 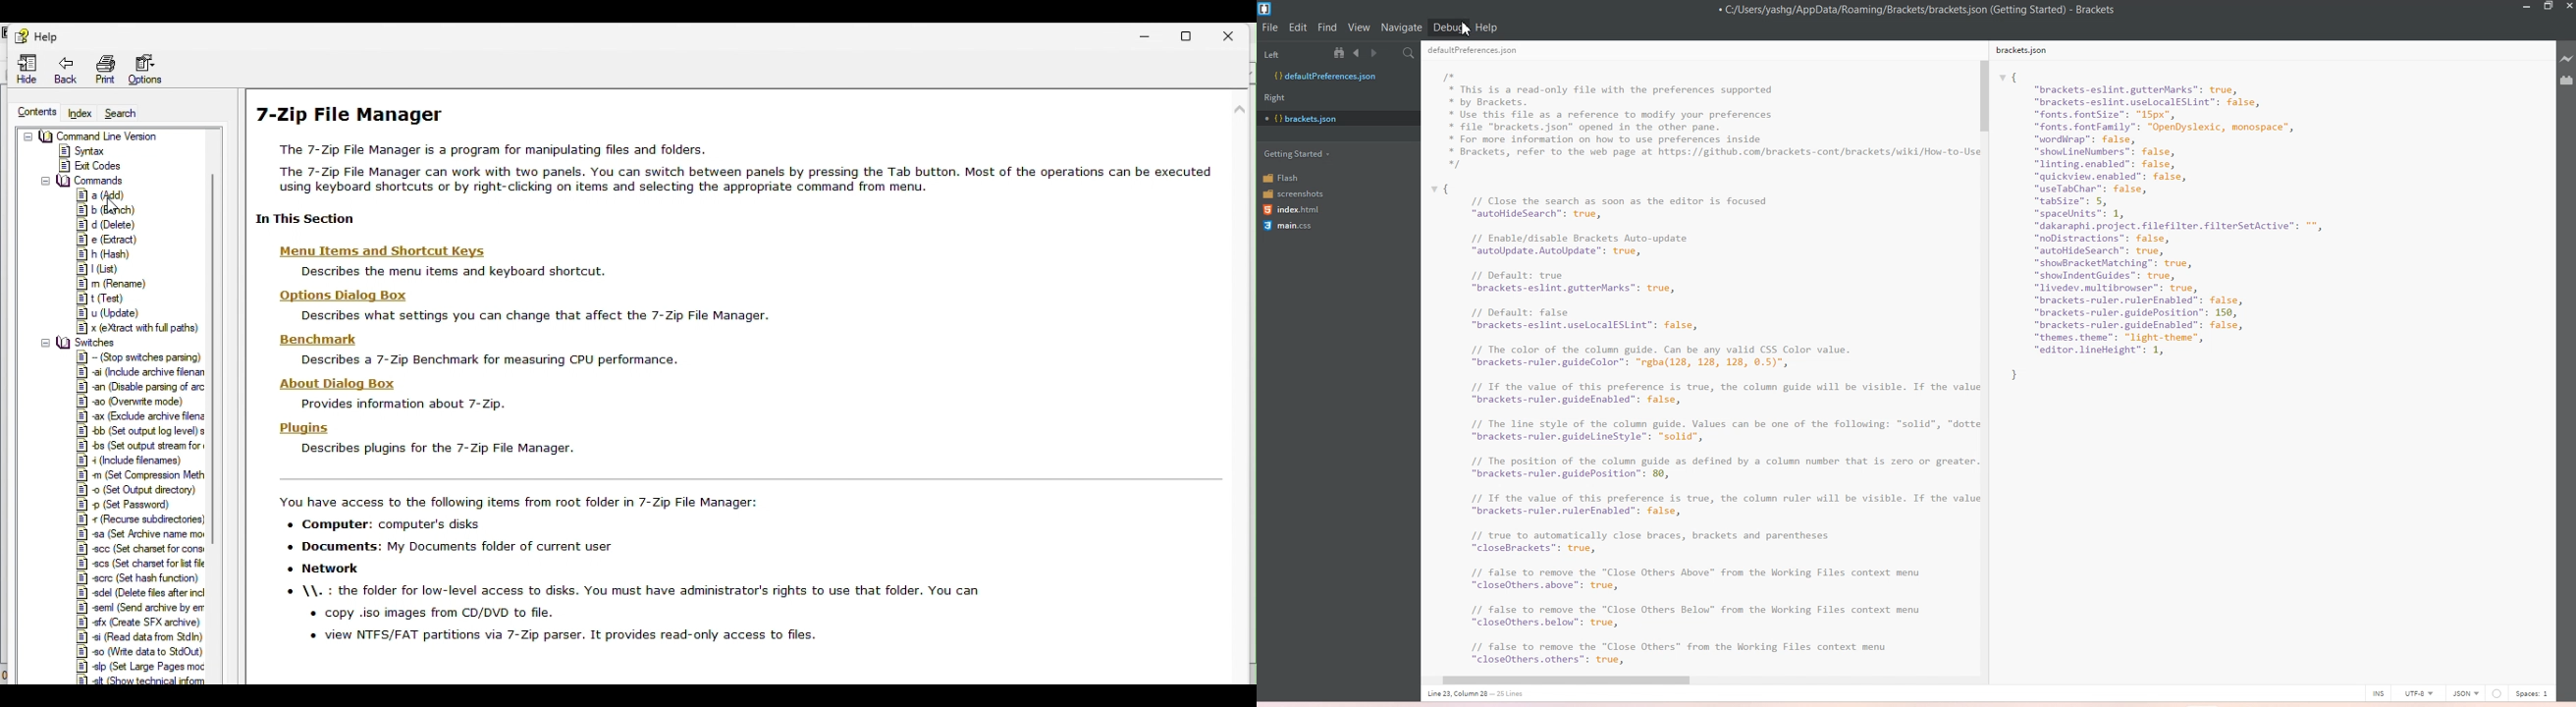 I want to click on Contents, so click(x=39, y=112).